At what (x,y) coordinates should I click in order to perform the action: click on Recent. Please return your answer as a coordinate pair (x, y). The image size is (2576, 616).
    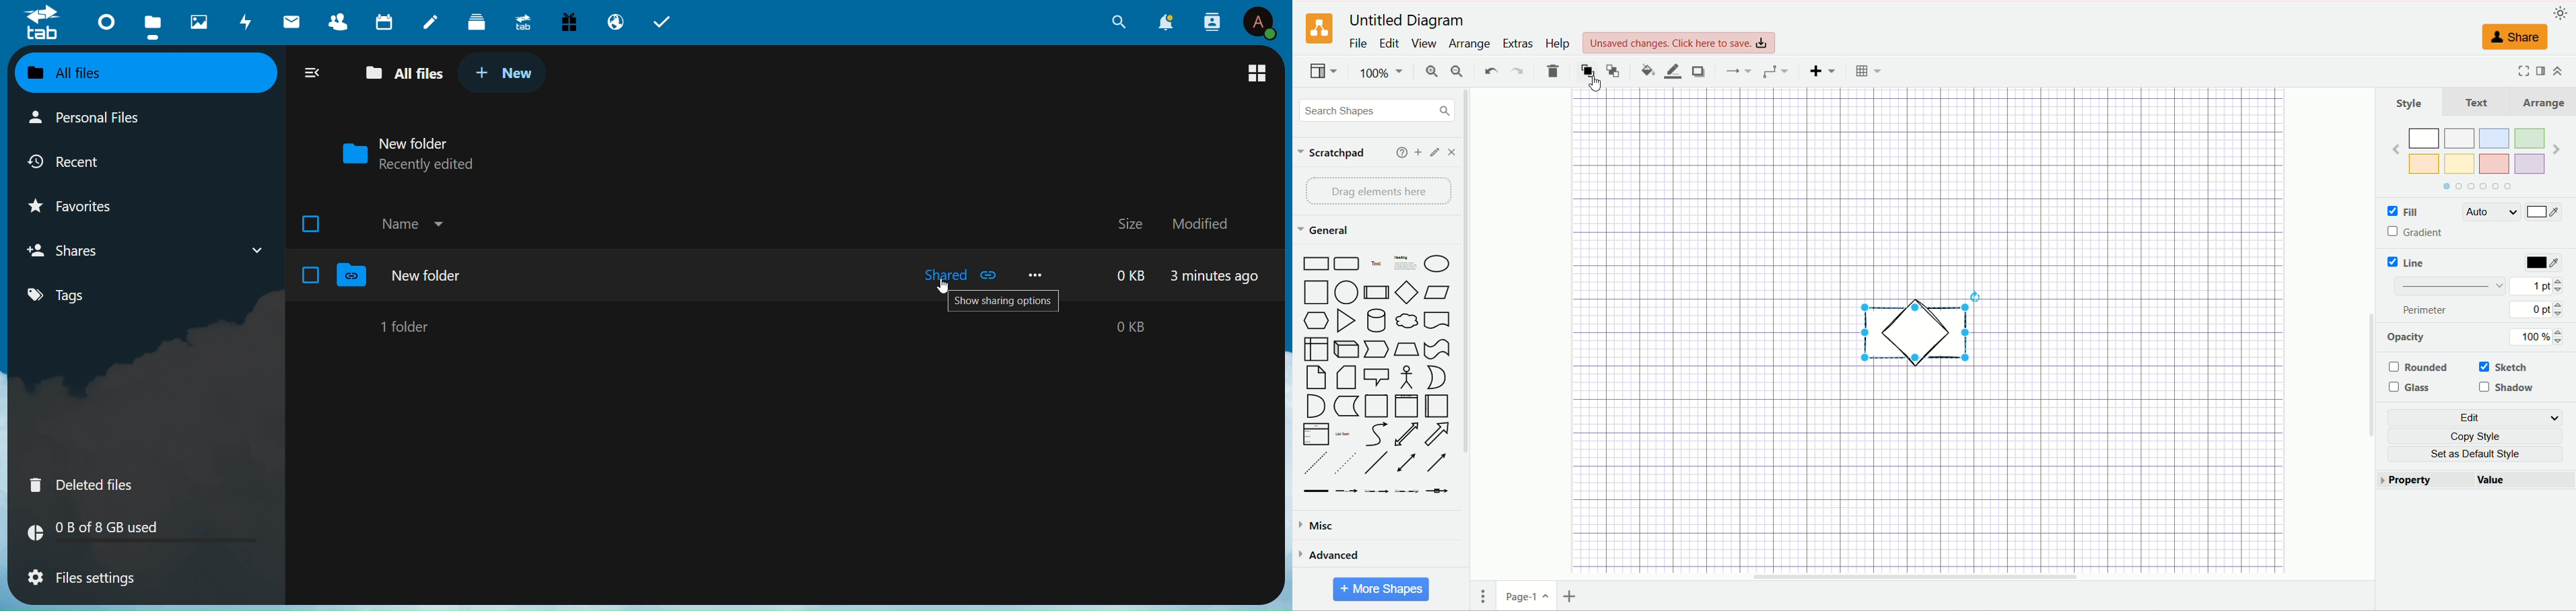
    Looking at the image, I should click on (80, 160).